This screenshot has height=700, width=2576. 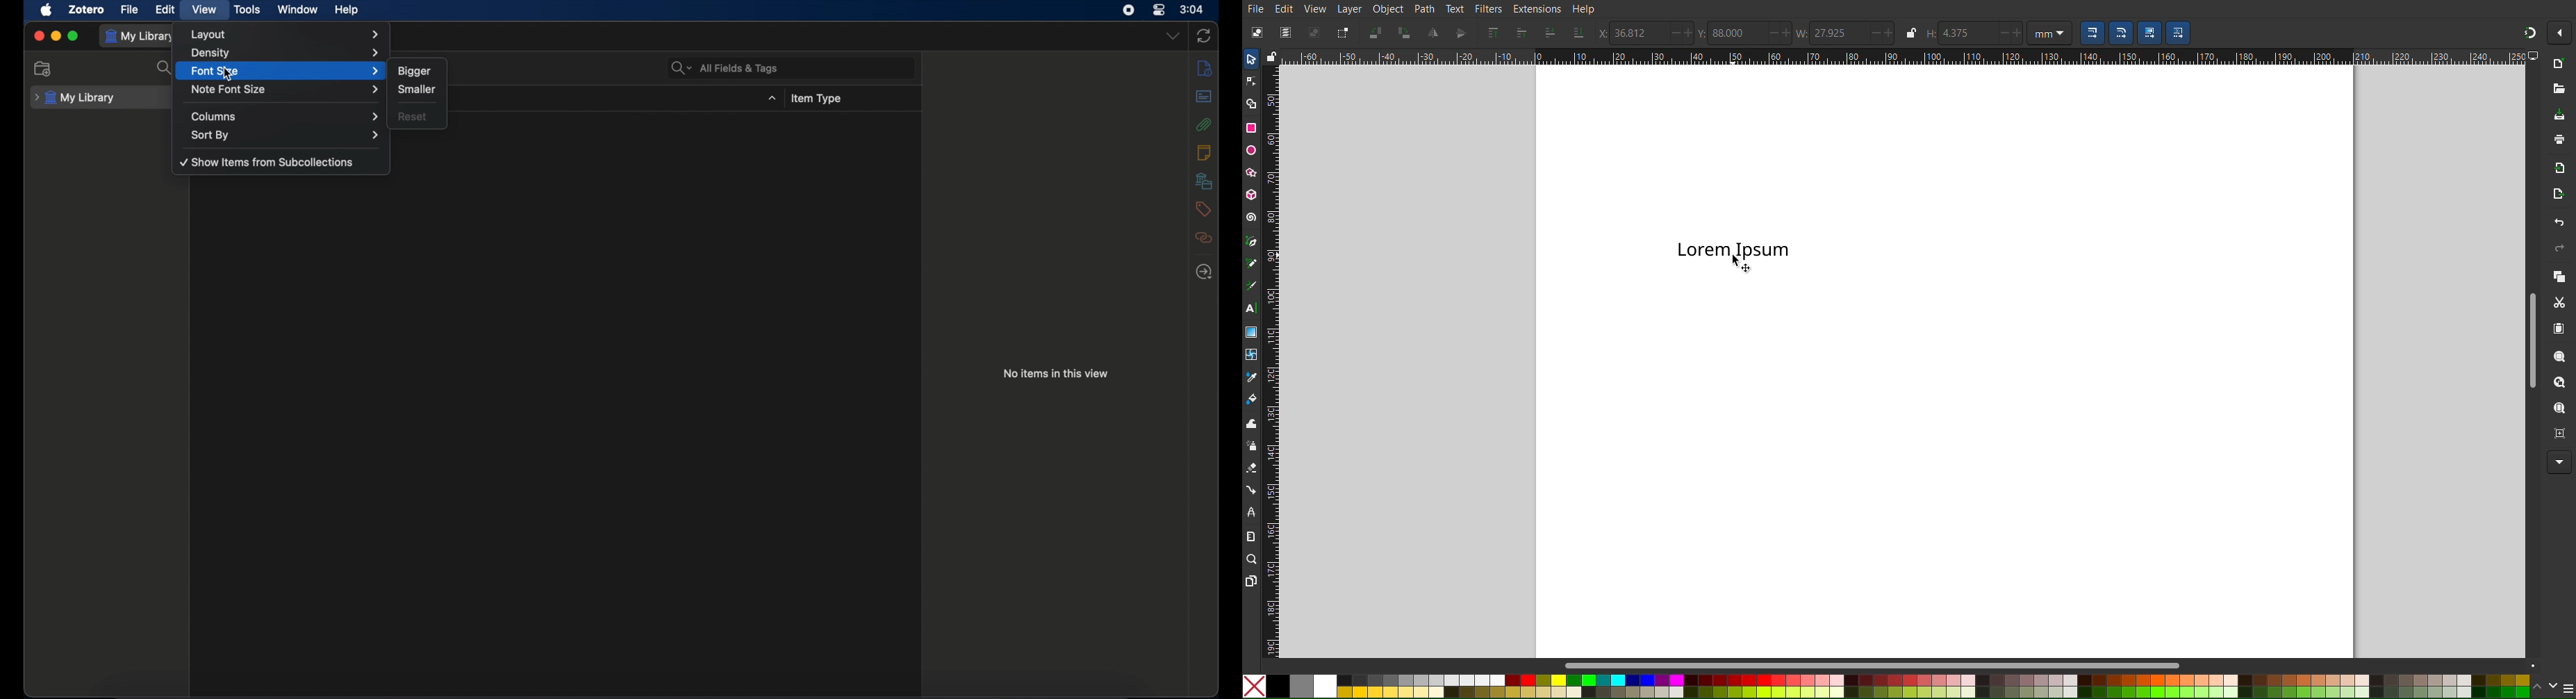 I want to click on control center, so click(x=1160, y=10).